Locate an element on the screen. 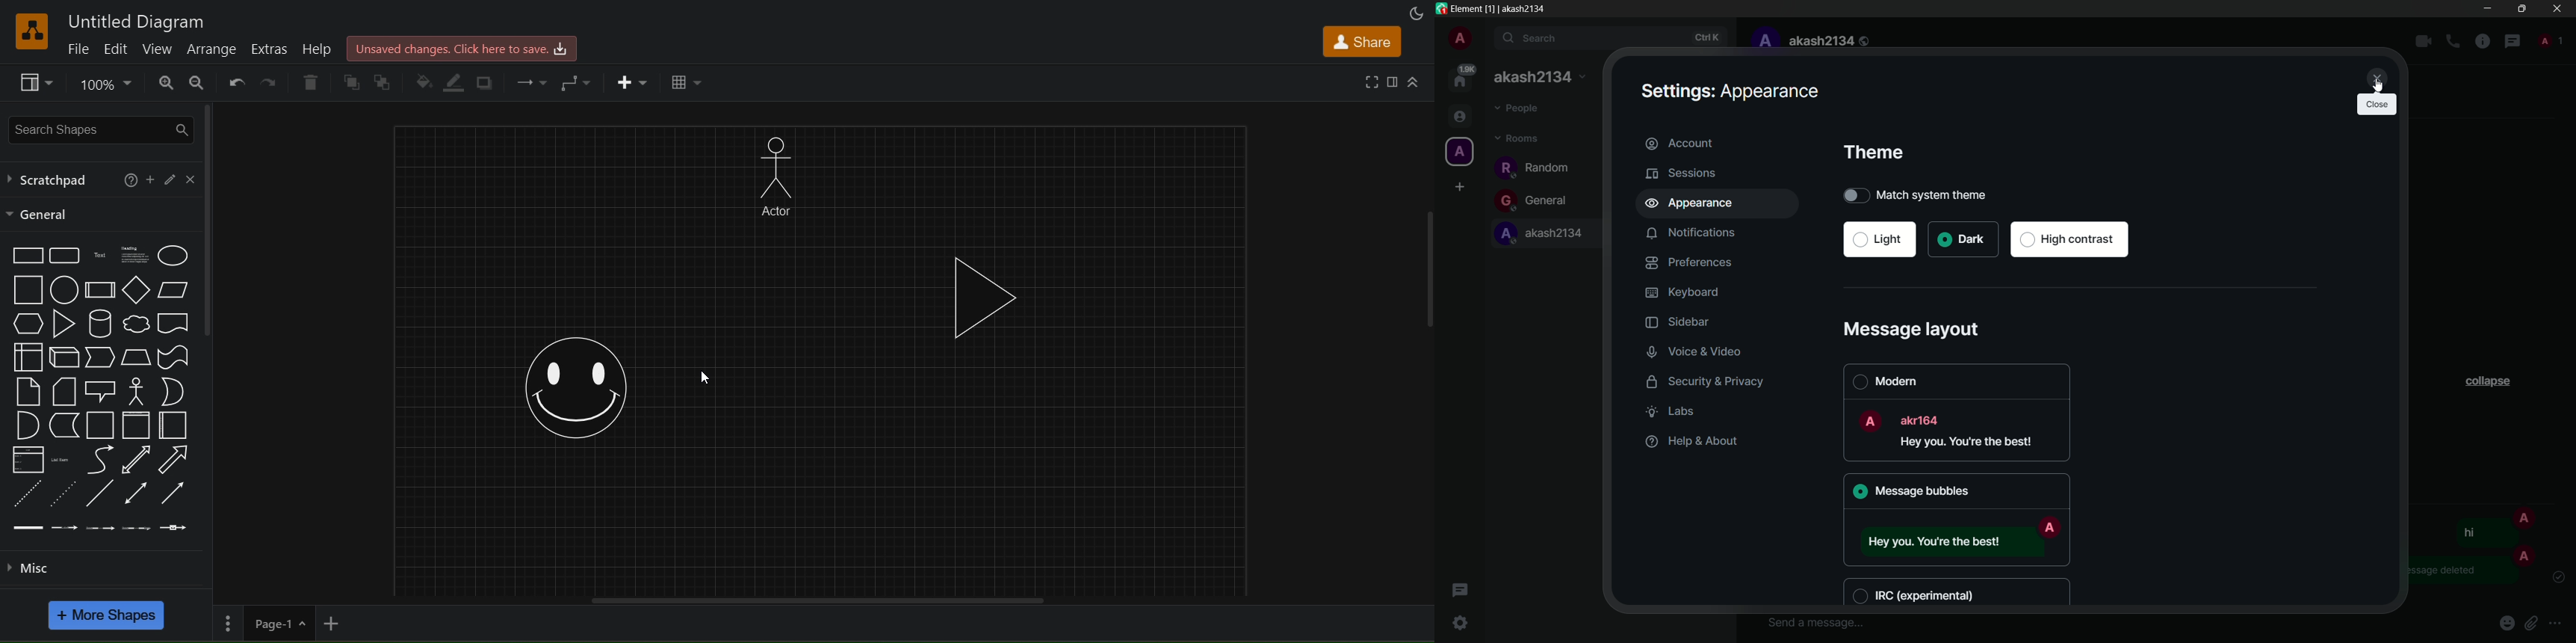 Image resolution: width=2576 pixels, height=644 pixels. to back is located at coordinates (388, 80).